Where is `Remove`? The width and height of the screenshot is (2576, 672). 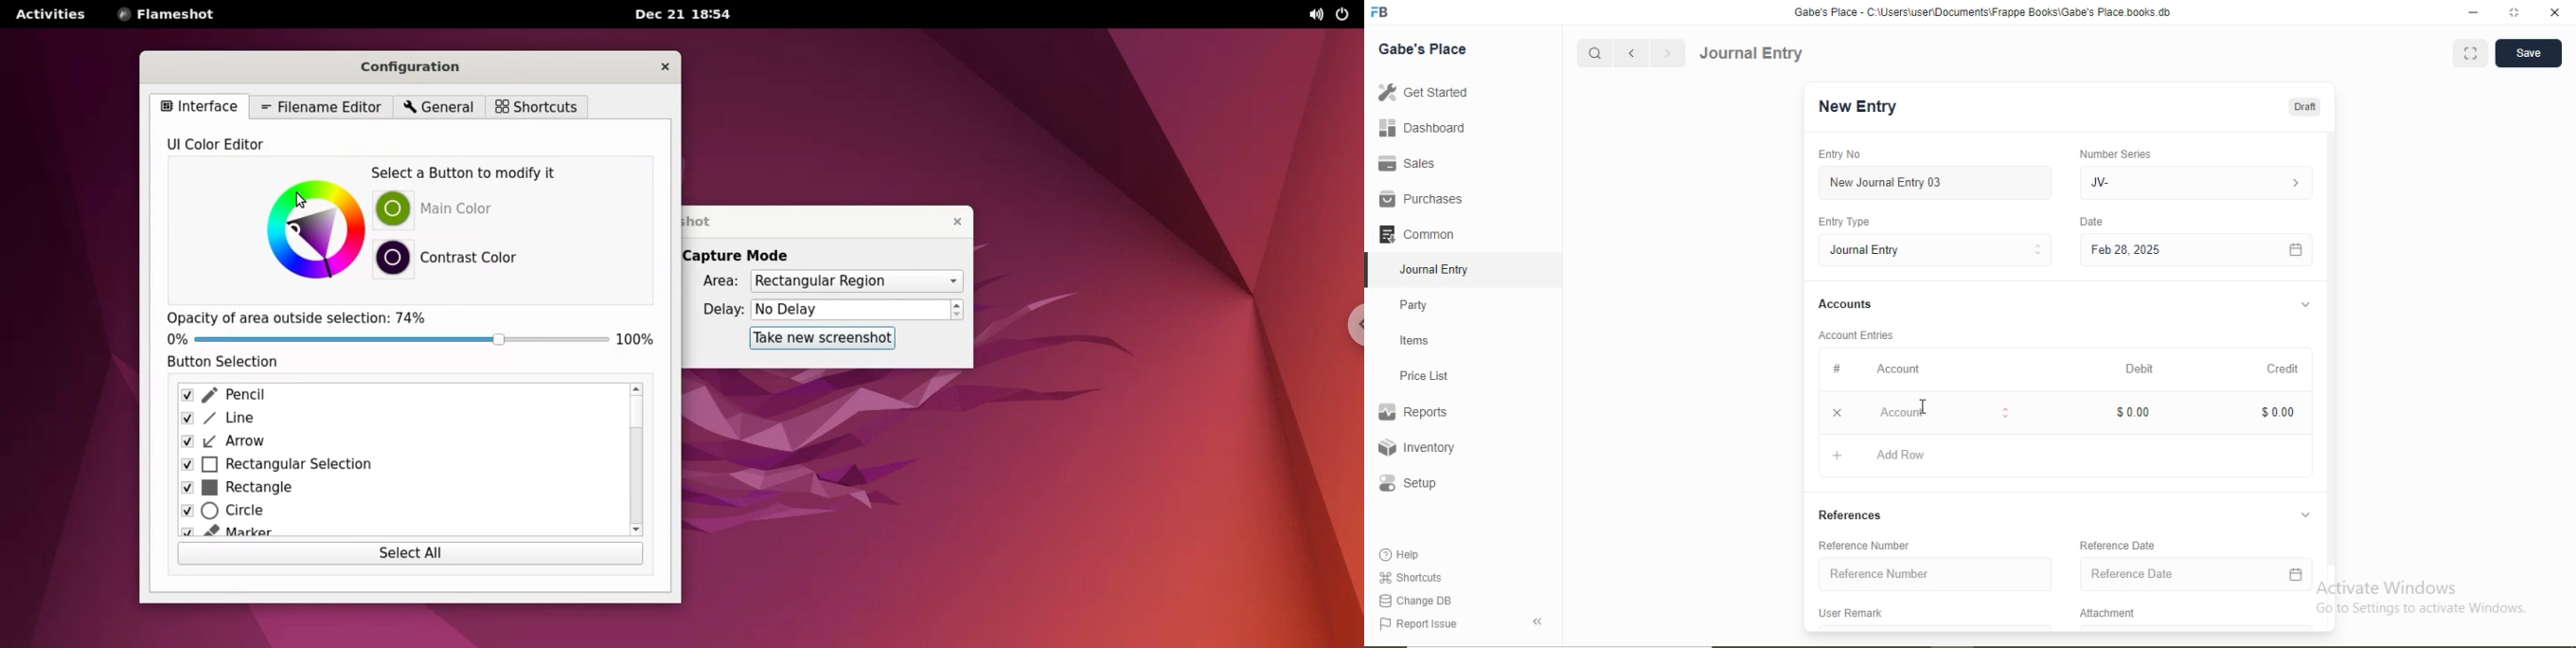 Remove is located at coordinates (1837, 413).